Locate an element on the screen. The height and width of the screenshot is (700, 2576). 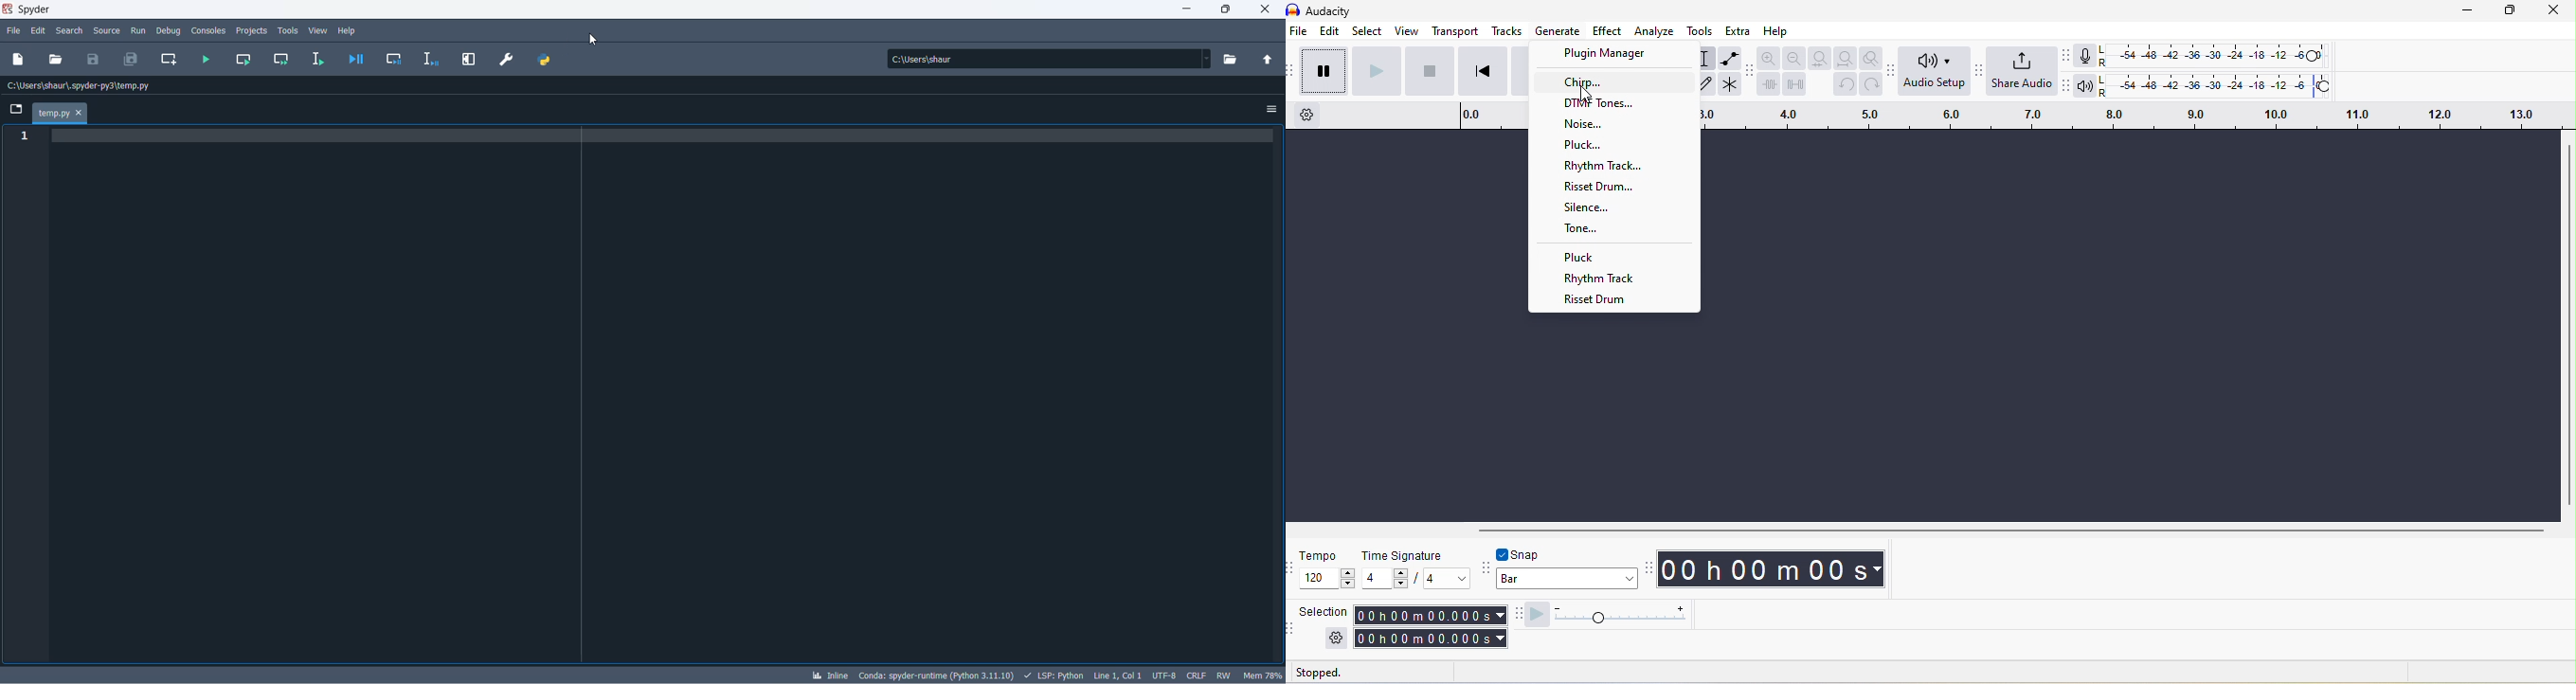
audacity share audio toolbar is located at coordinates (1983, 76).